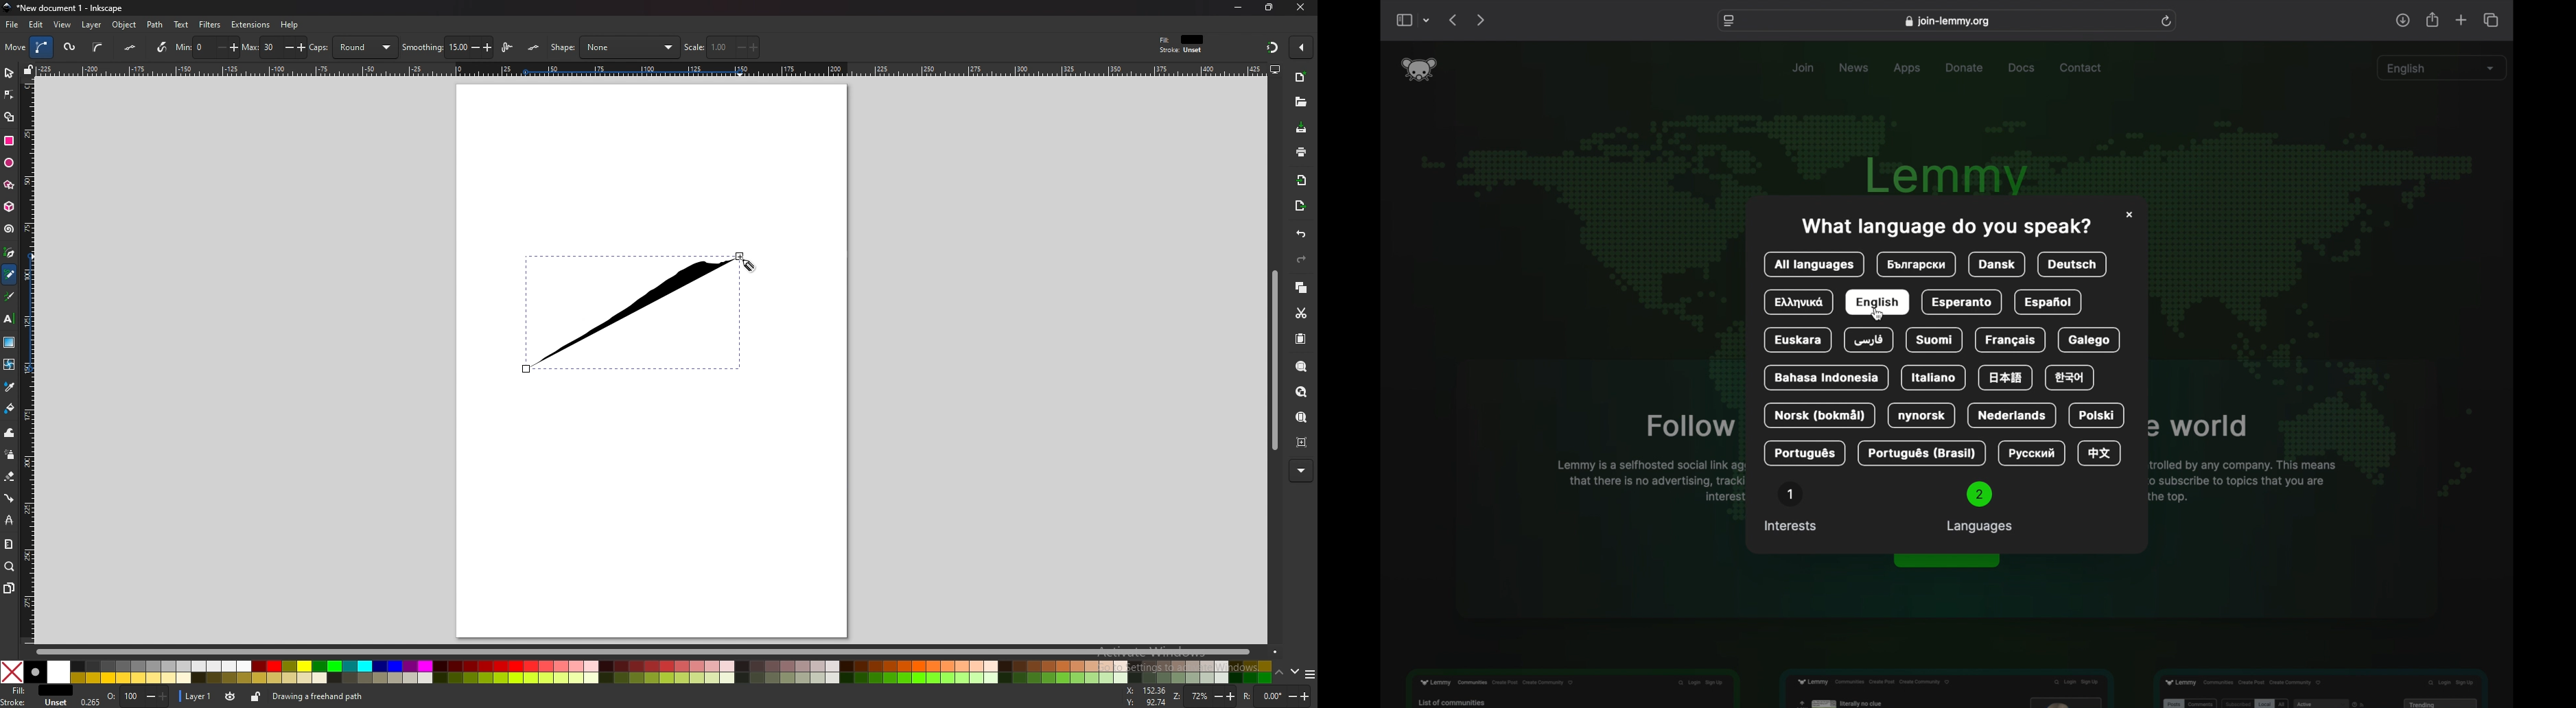 The width and height of the screenshot is (2576, 728). What do you see at coordinates (1299, 152) in the screenshot?
I see `print` at bounding box center [1299, 152].